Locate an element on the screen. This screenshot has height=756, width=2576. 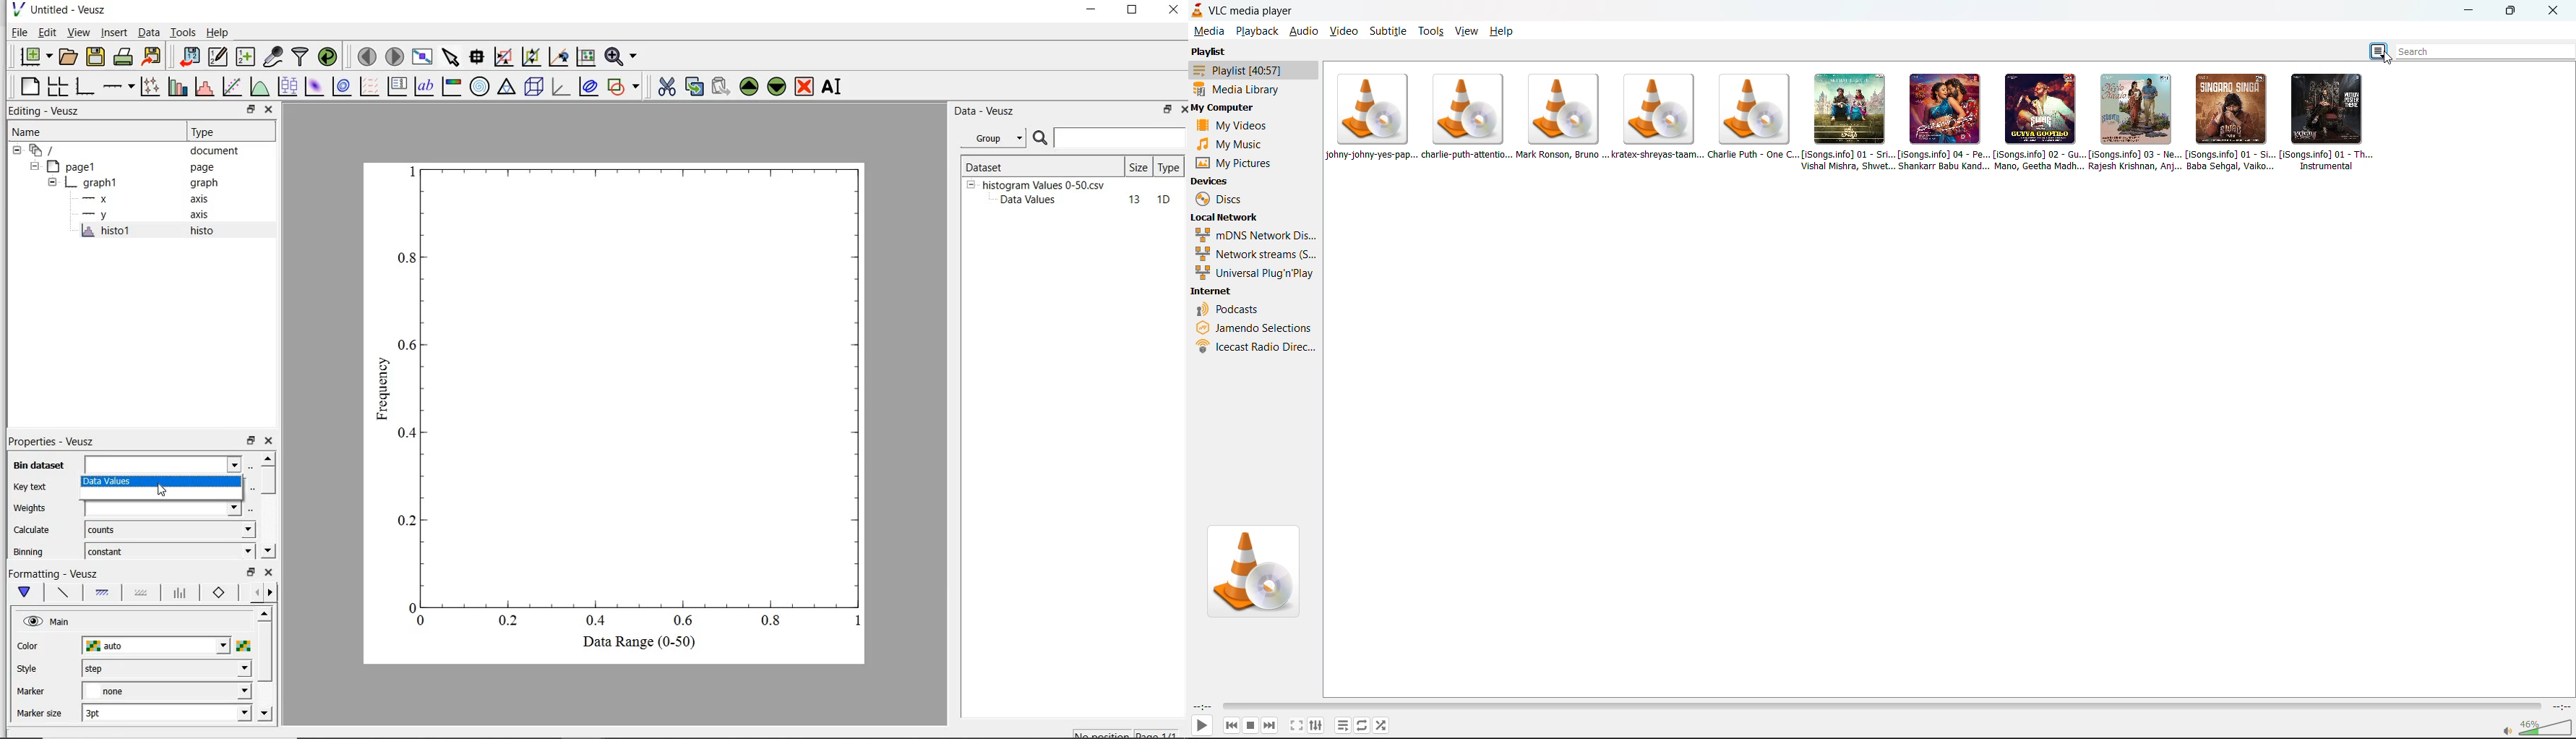
Graph is located at coordinates (631, 394).